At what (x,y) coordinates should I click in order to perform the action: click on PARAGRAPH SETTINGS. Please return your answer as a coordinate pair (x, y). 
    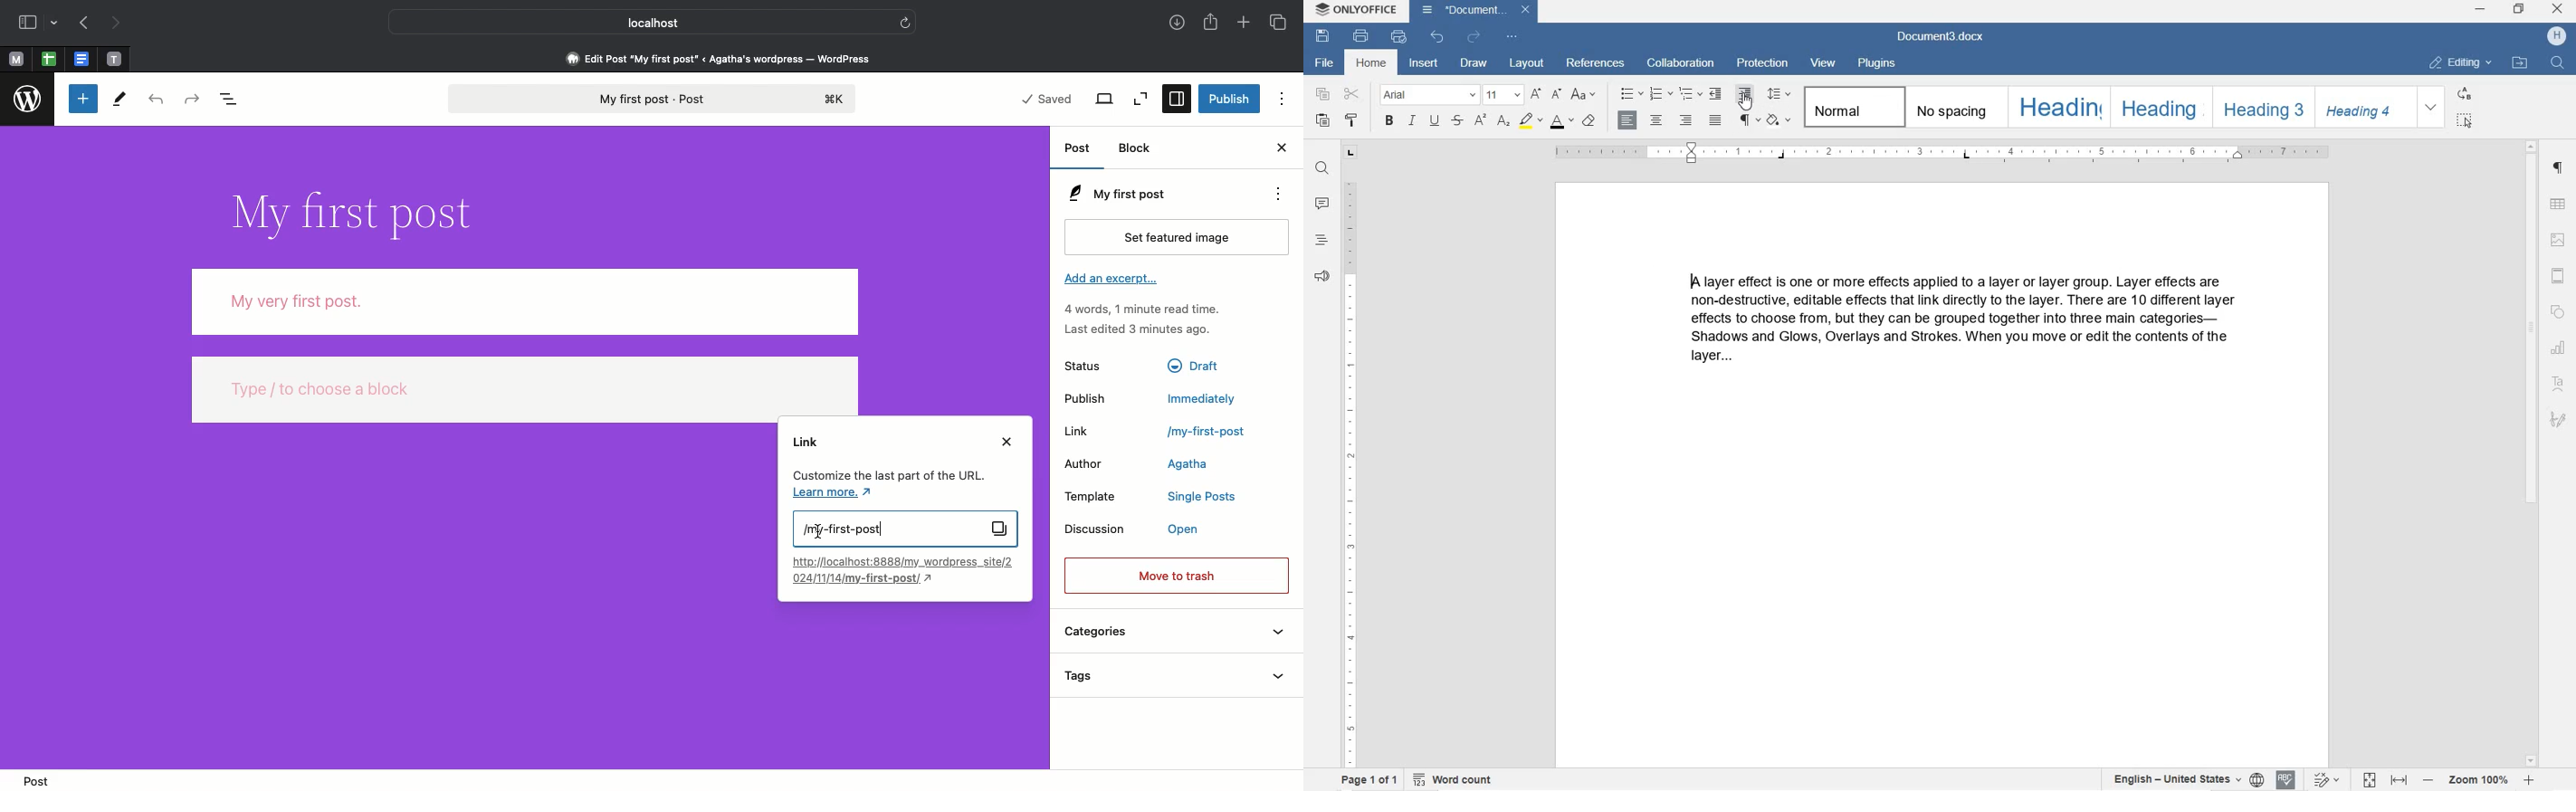
    Looking at the image, I should click on (2558, 168).